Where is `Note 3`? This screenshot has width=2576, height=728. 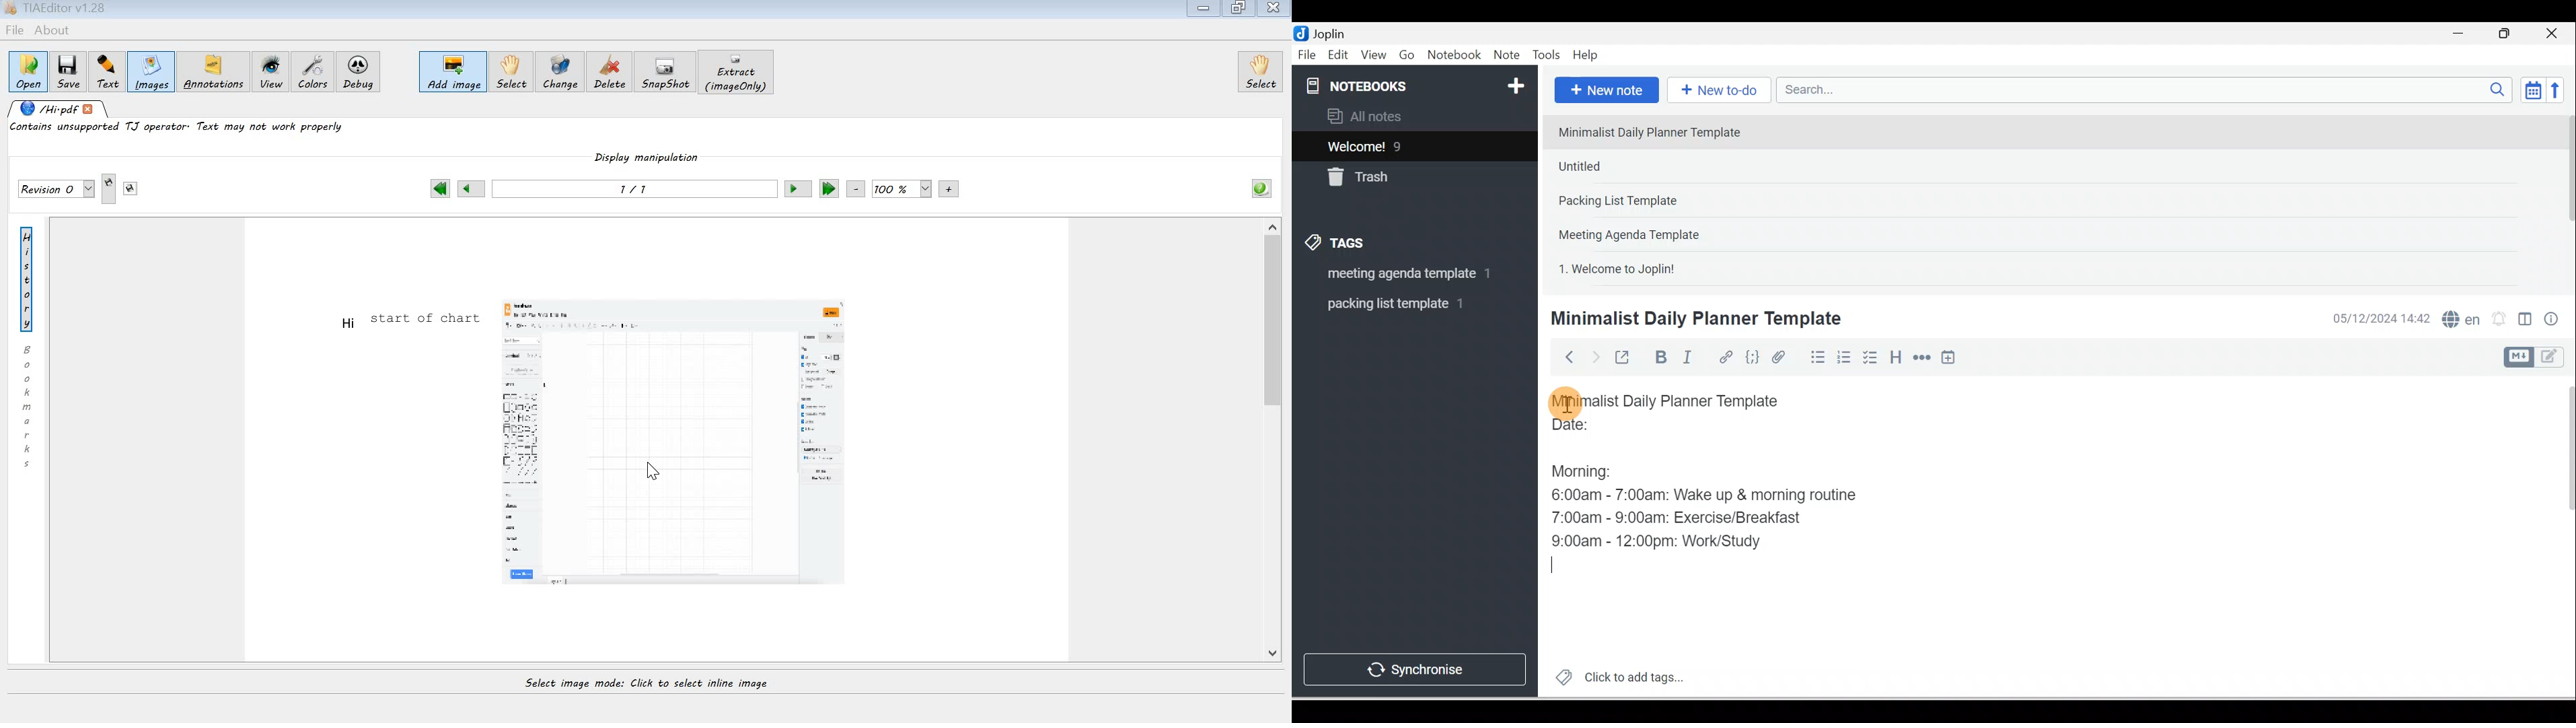
Note 3 is located at coordinates (1660, 202).